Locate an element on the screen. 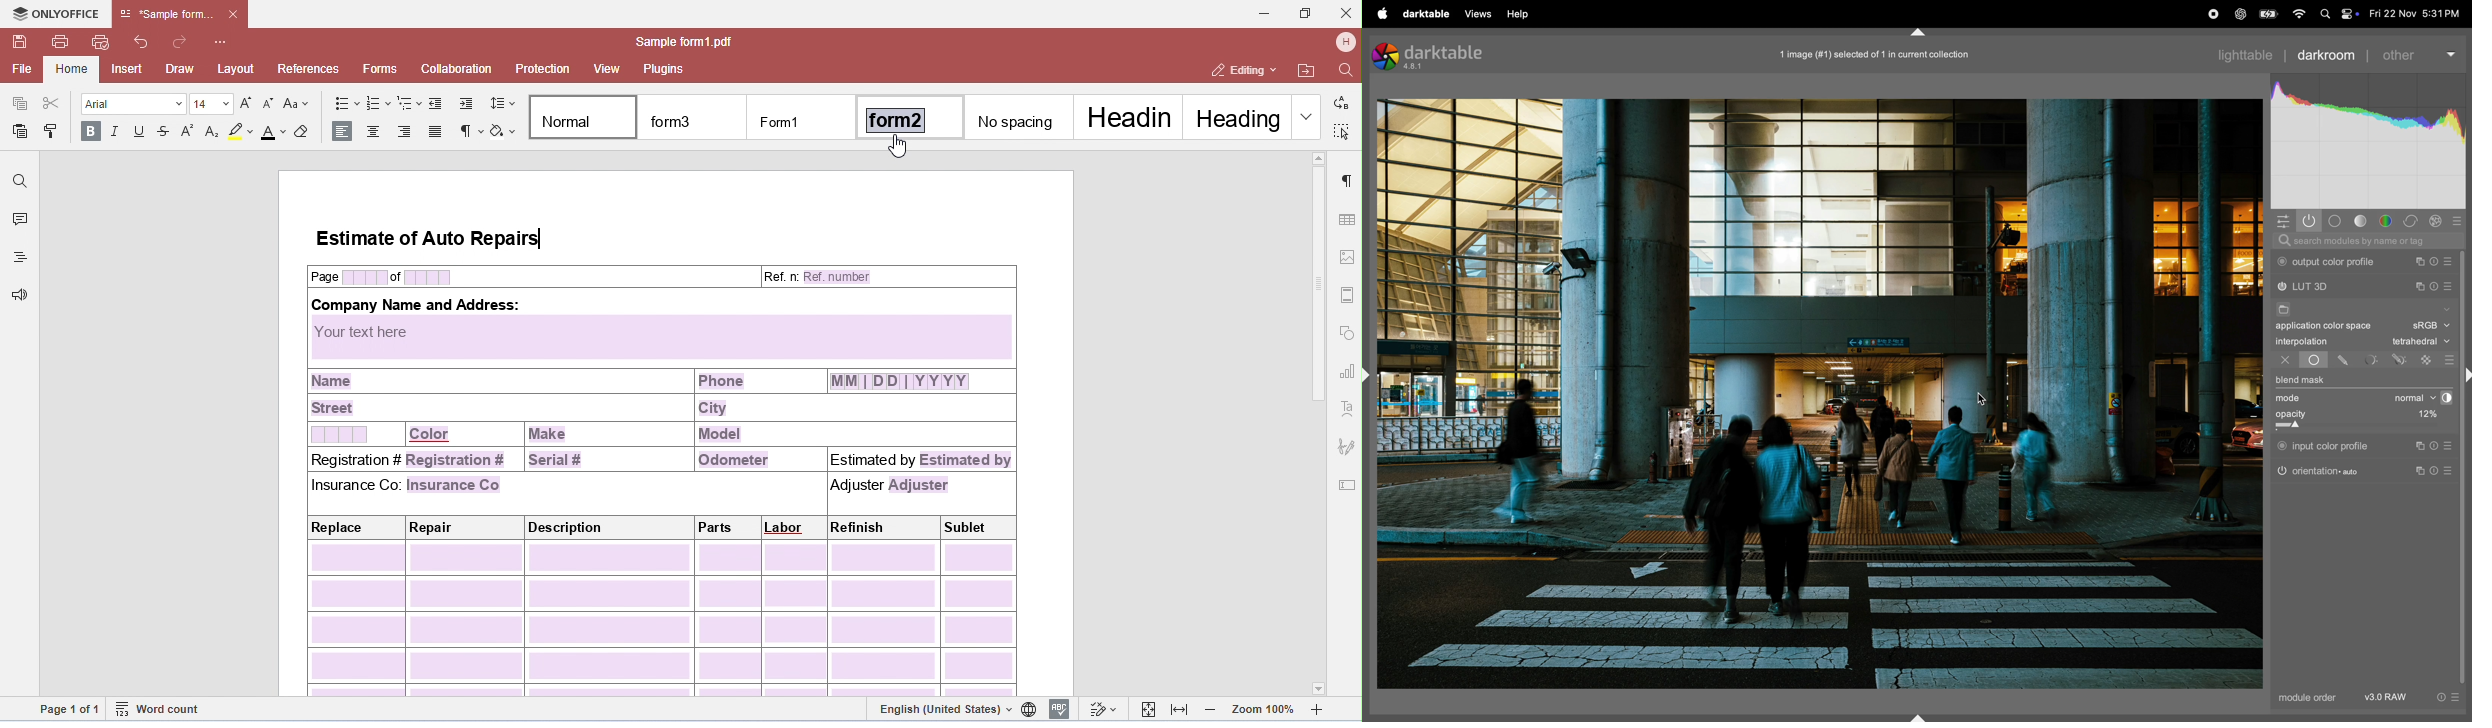  correct is located at coordinates (2413, 221).